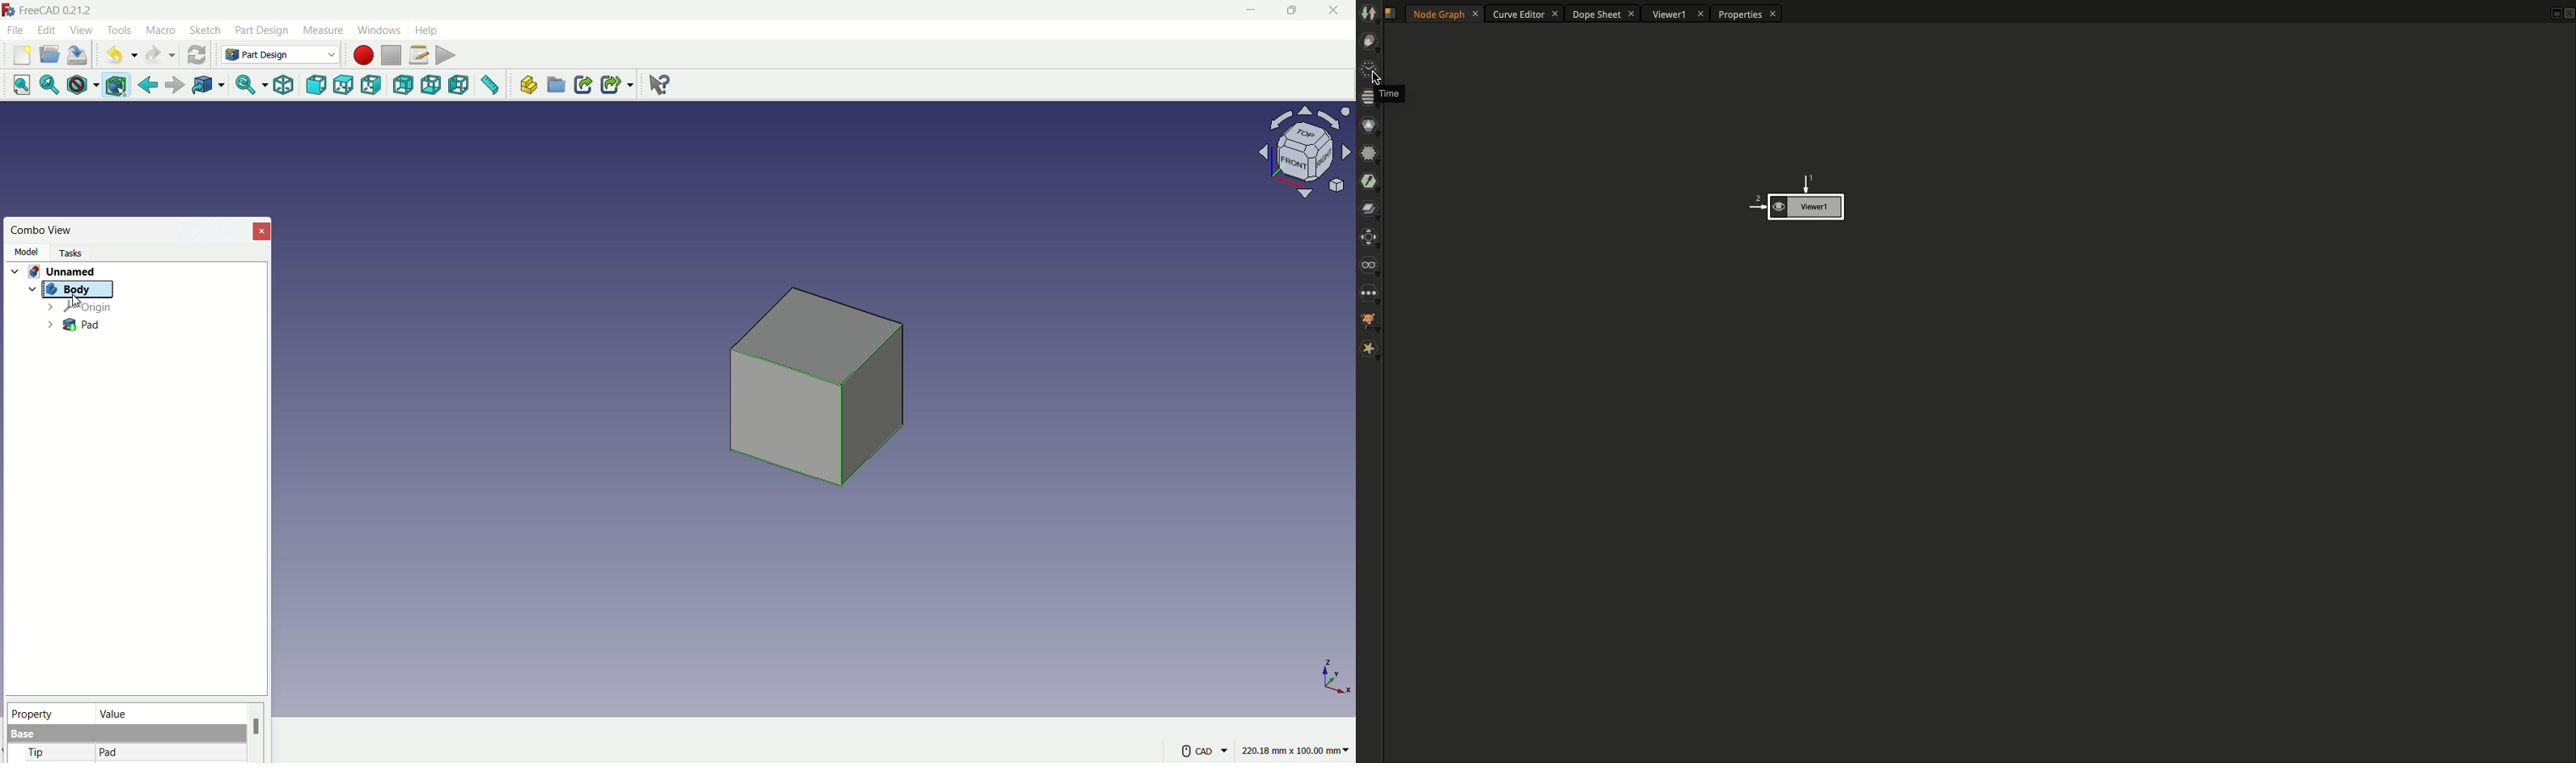  I want to click on close, so click(263, 230).